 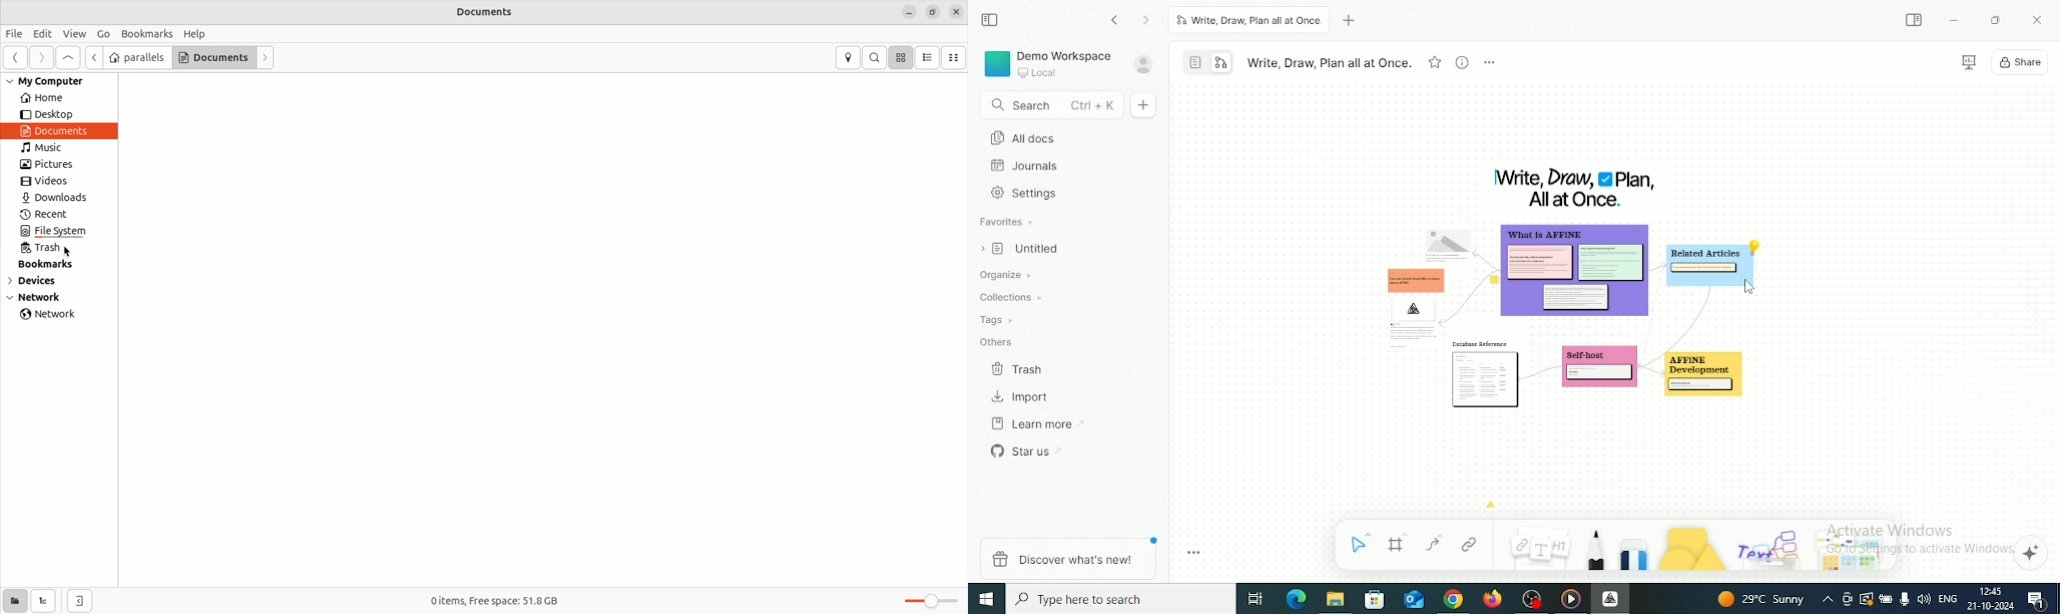 What do you see at coordinates (1008, 222) in the screenshot?
I see `Favorites` at bounding box center [1008, 222].